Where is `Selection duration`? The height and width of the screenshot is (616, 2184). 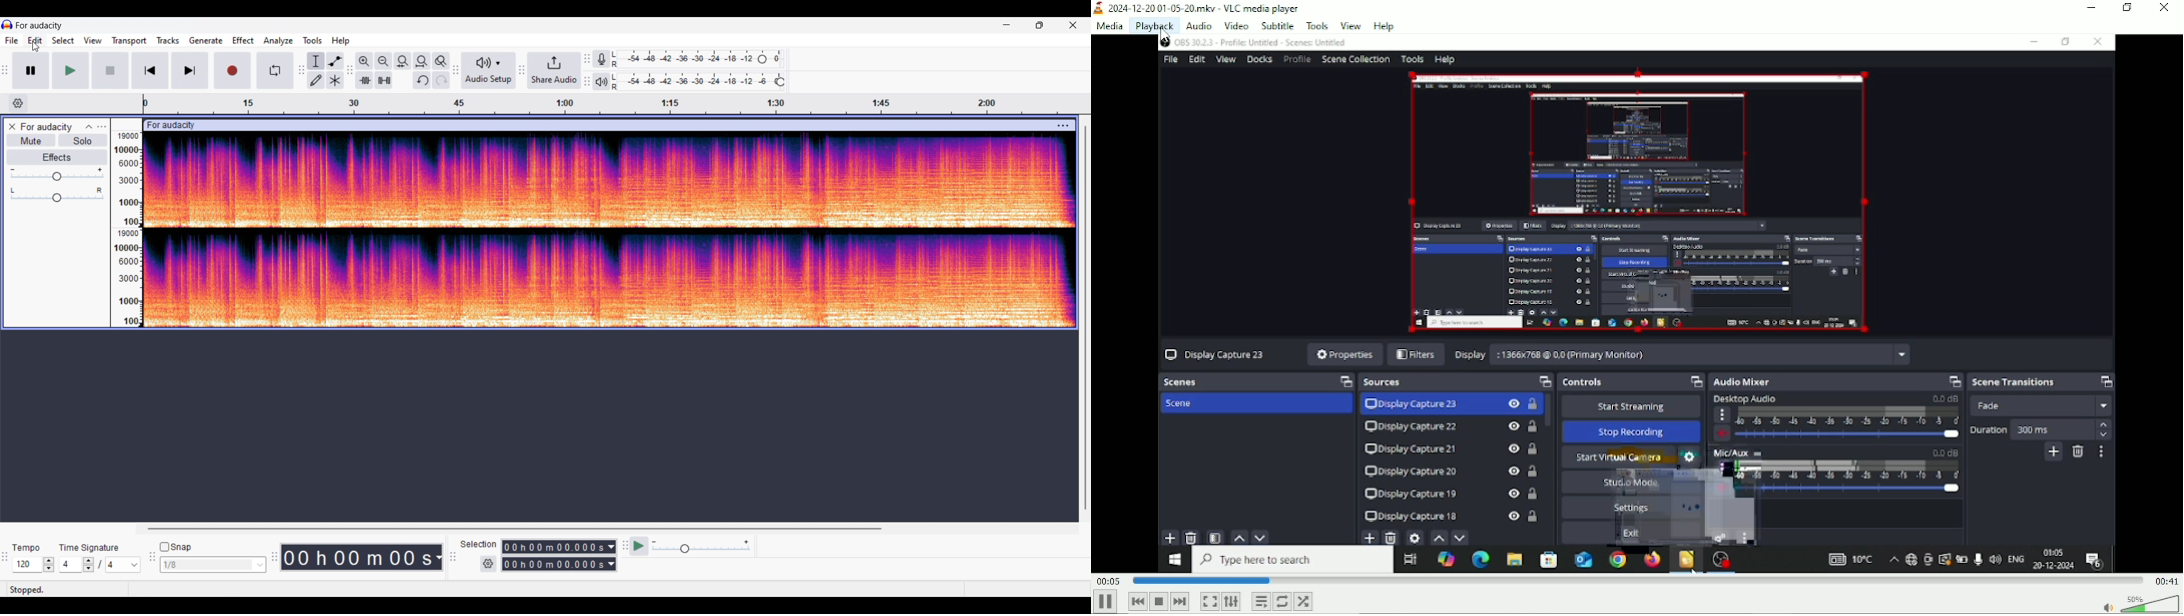 Selection duration is located at coordinates (554, 555).